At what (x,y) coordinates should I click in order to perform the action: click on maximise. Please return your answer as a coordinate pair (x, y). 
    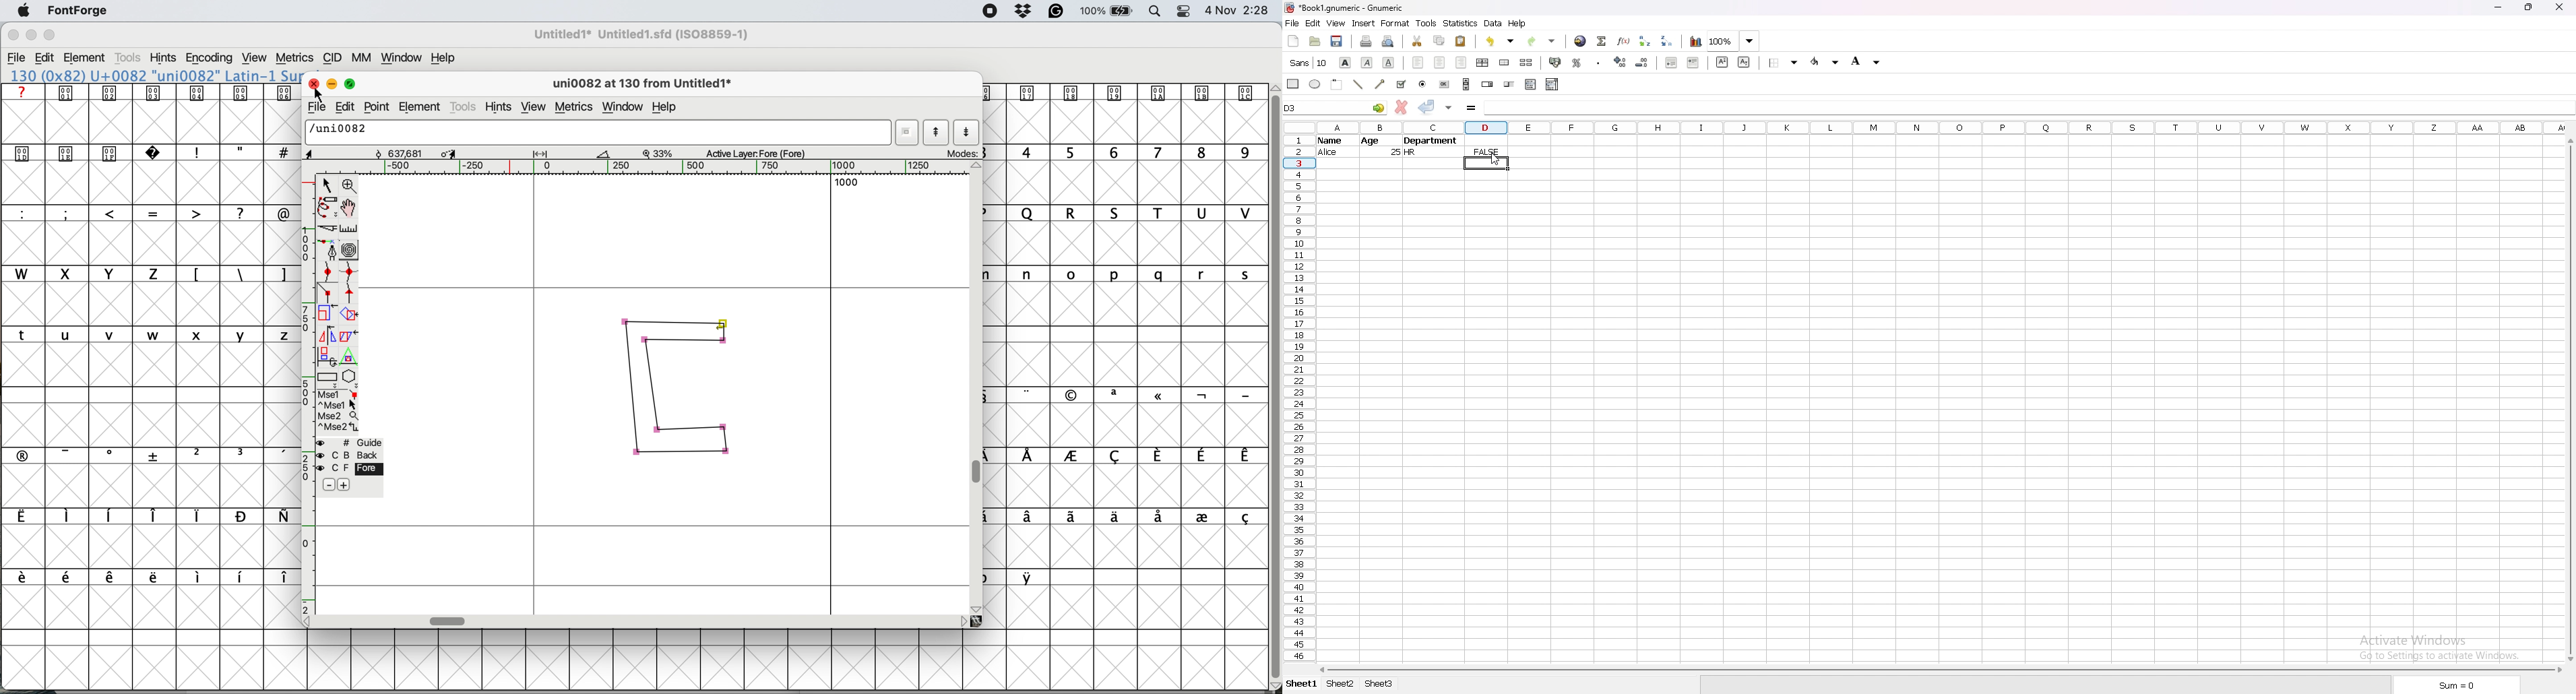
    Looking at the image, I should click on (50, 35).